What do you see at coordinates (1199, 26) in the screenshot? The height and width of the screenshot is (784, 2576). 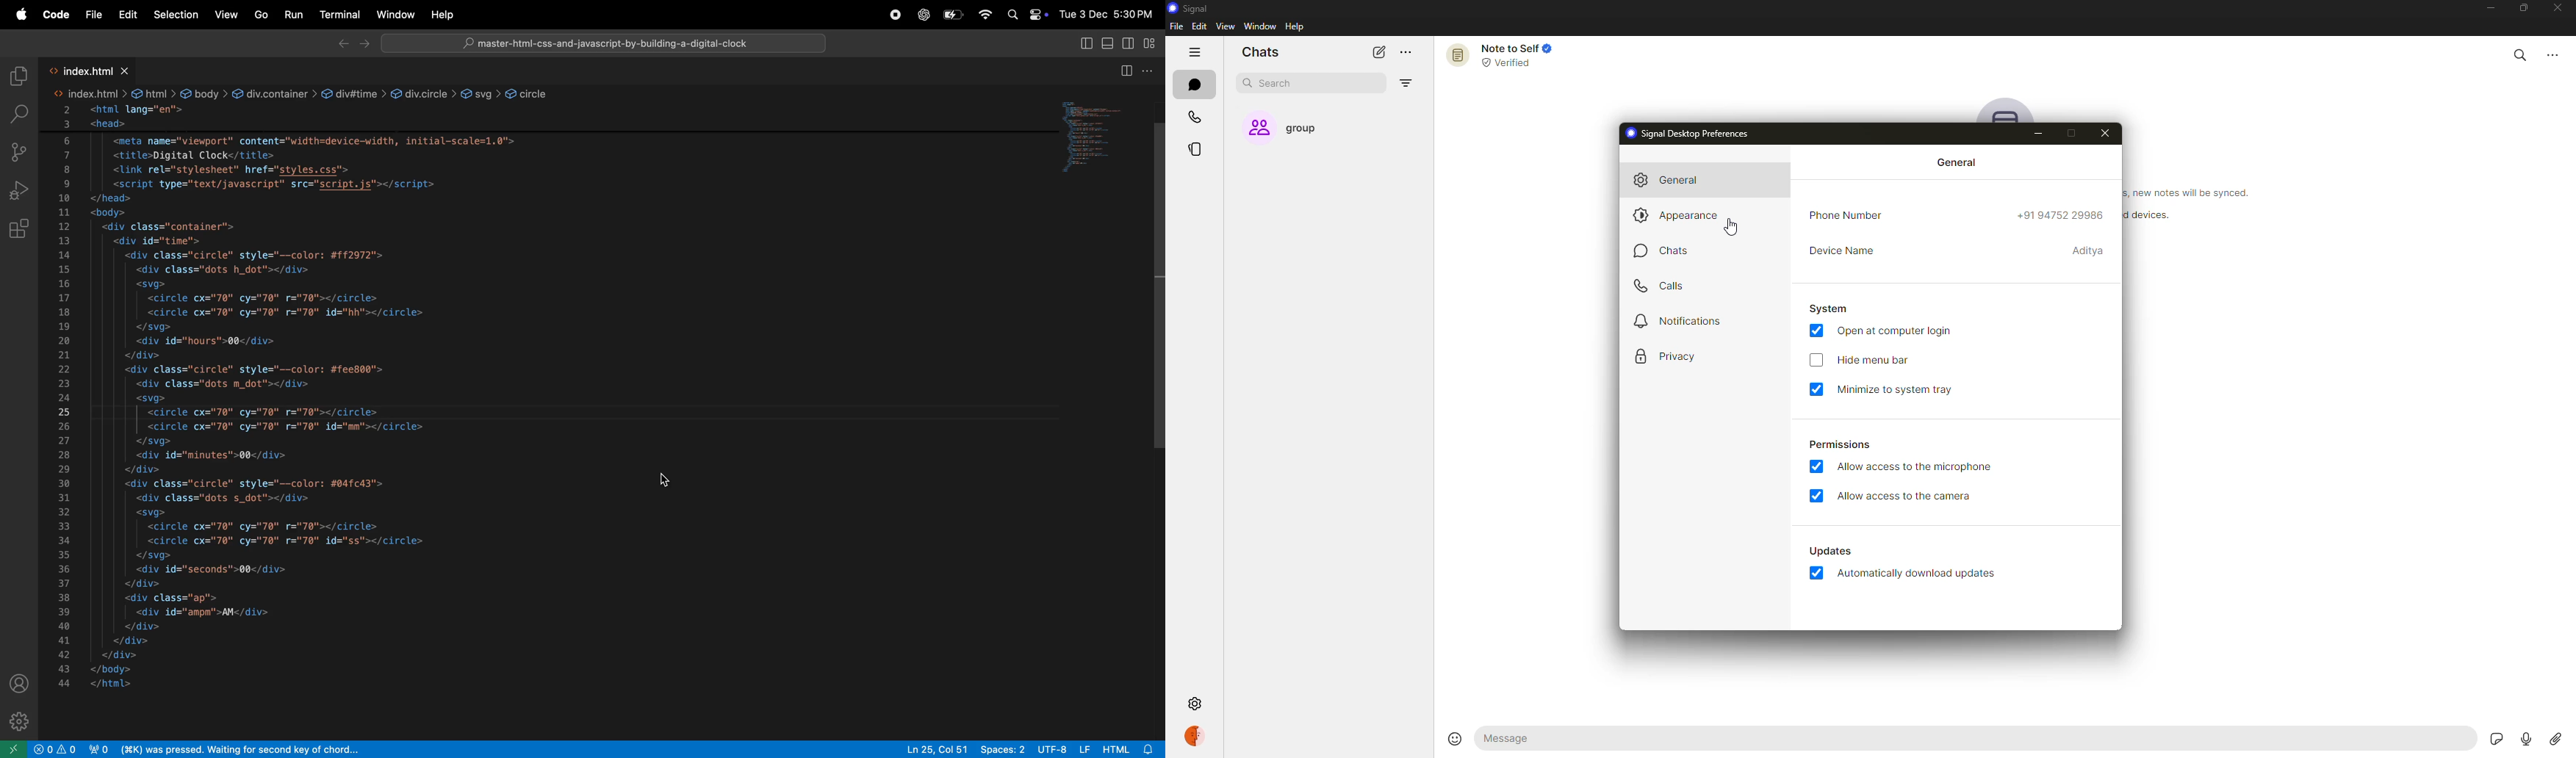 I see `edit` at bounding box center [1199, 26].